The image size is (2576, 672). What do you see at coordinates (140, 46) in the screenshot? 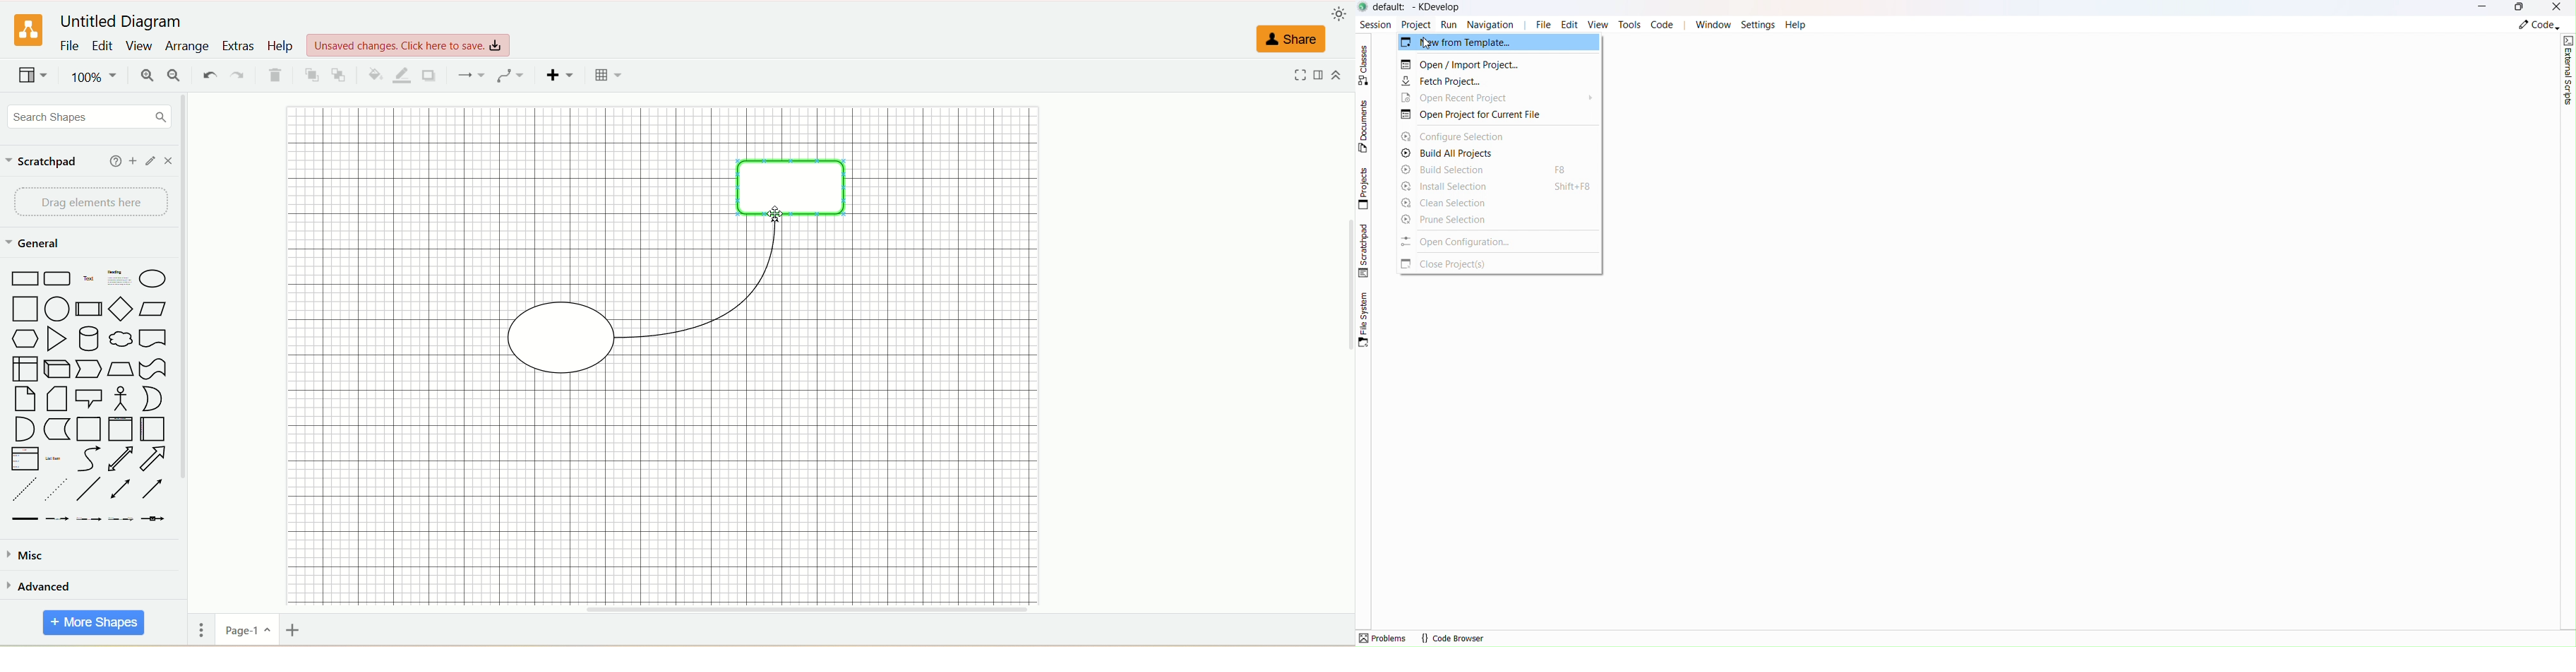
I see `view` at bounding box center [140, 46].